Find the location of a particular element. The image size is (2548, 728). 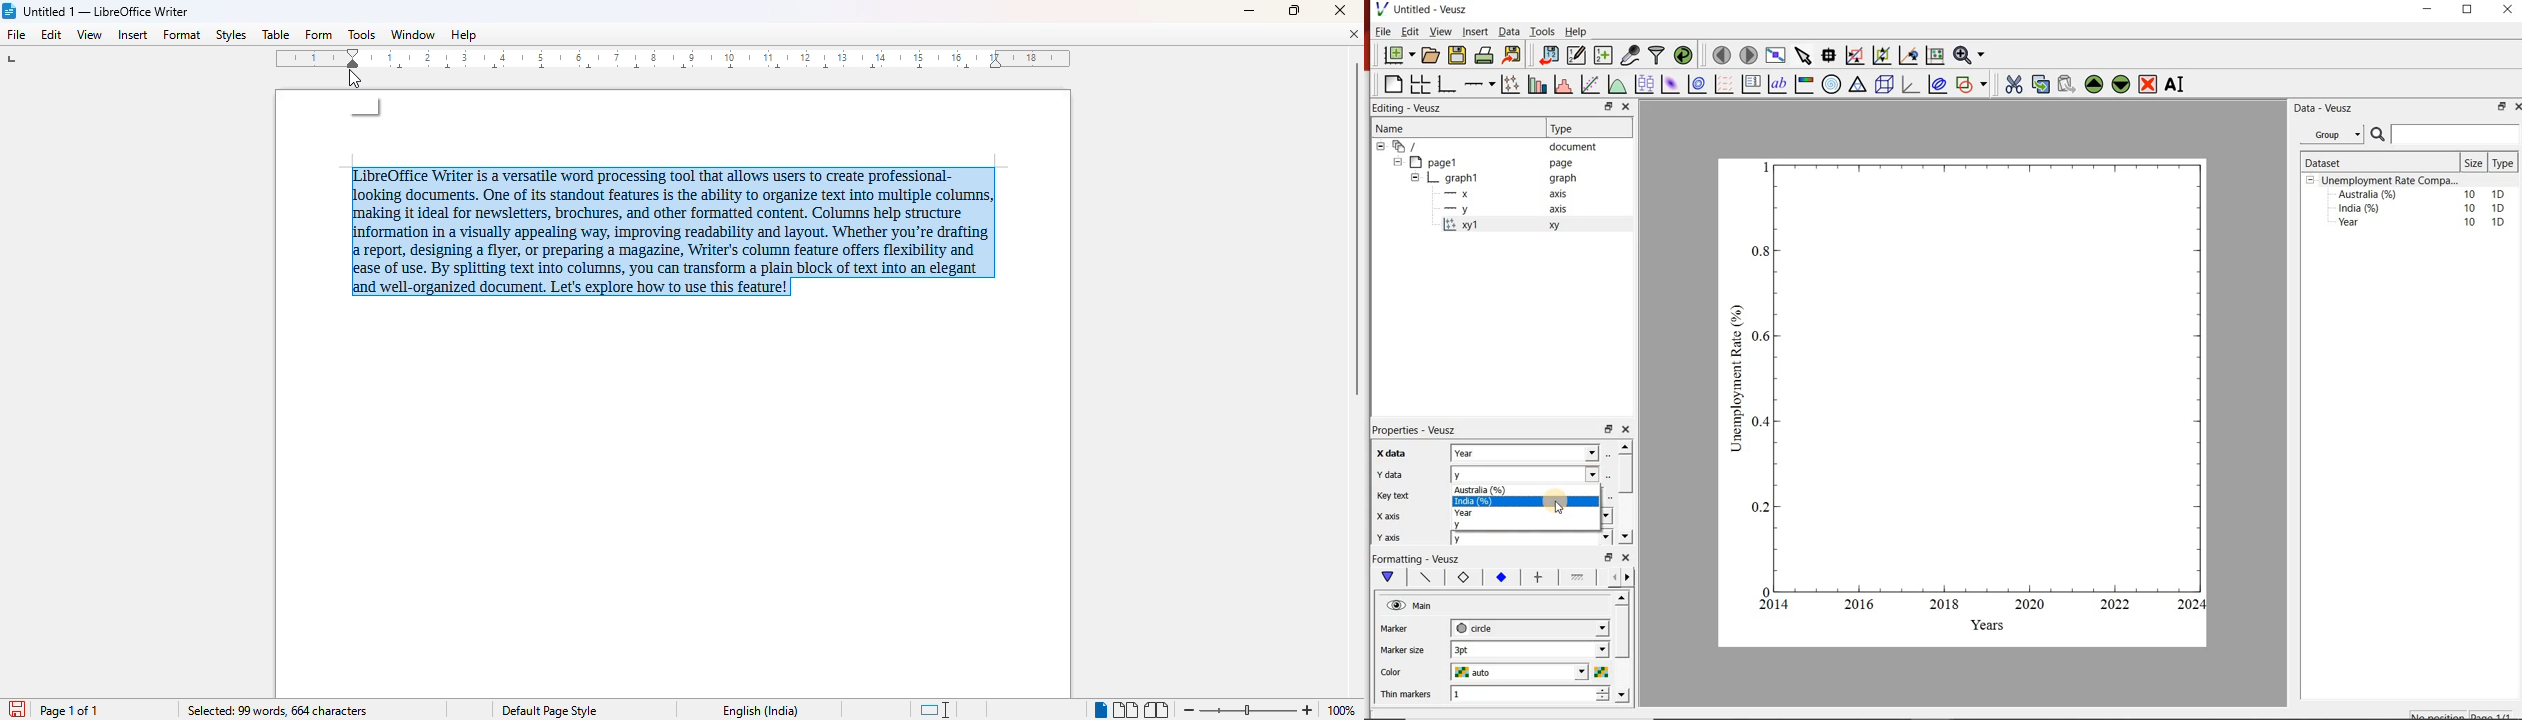

Help is located at coordinates (1576, 32).